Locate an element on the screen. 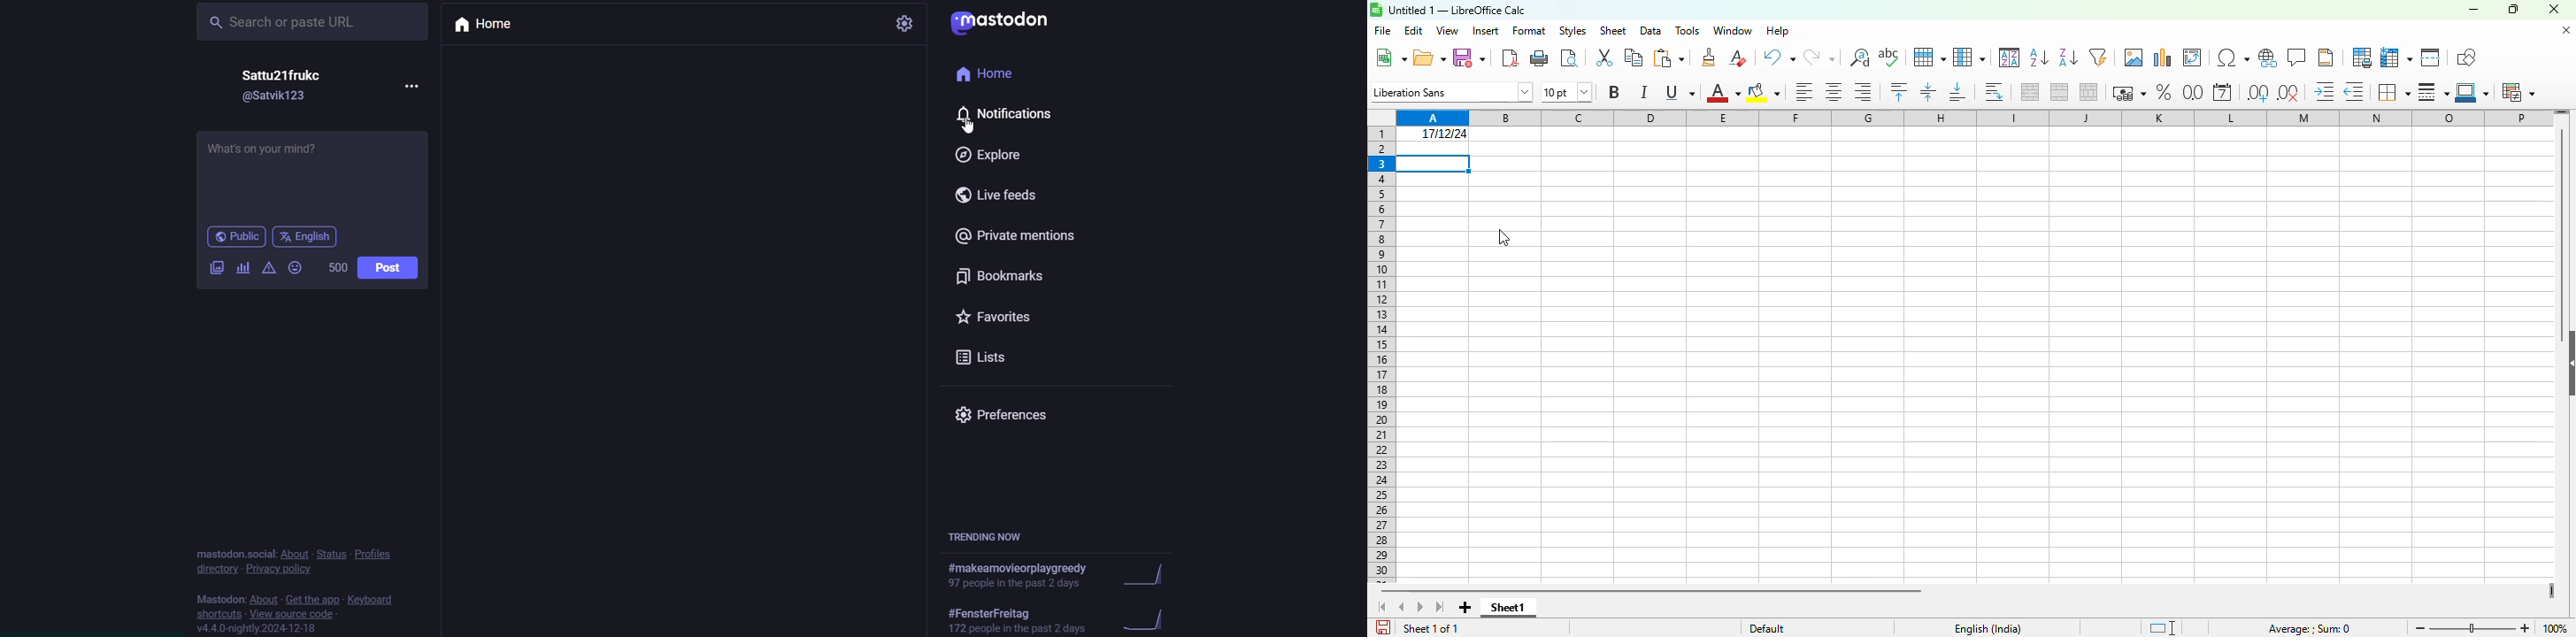 This screenshot has width=2576, height=644. #makeamovieorplaygreedy is located at coordinates (1019, 568).